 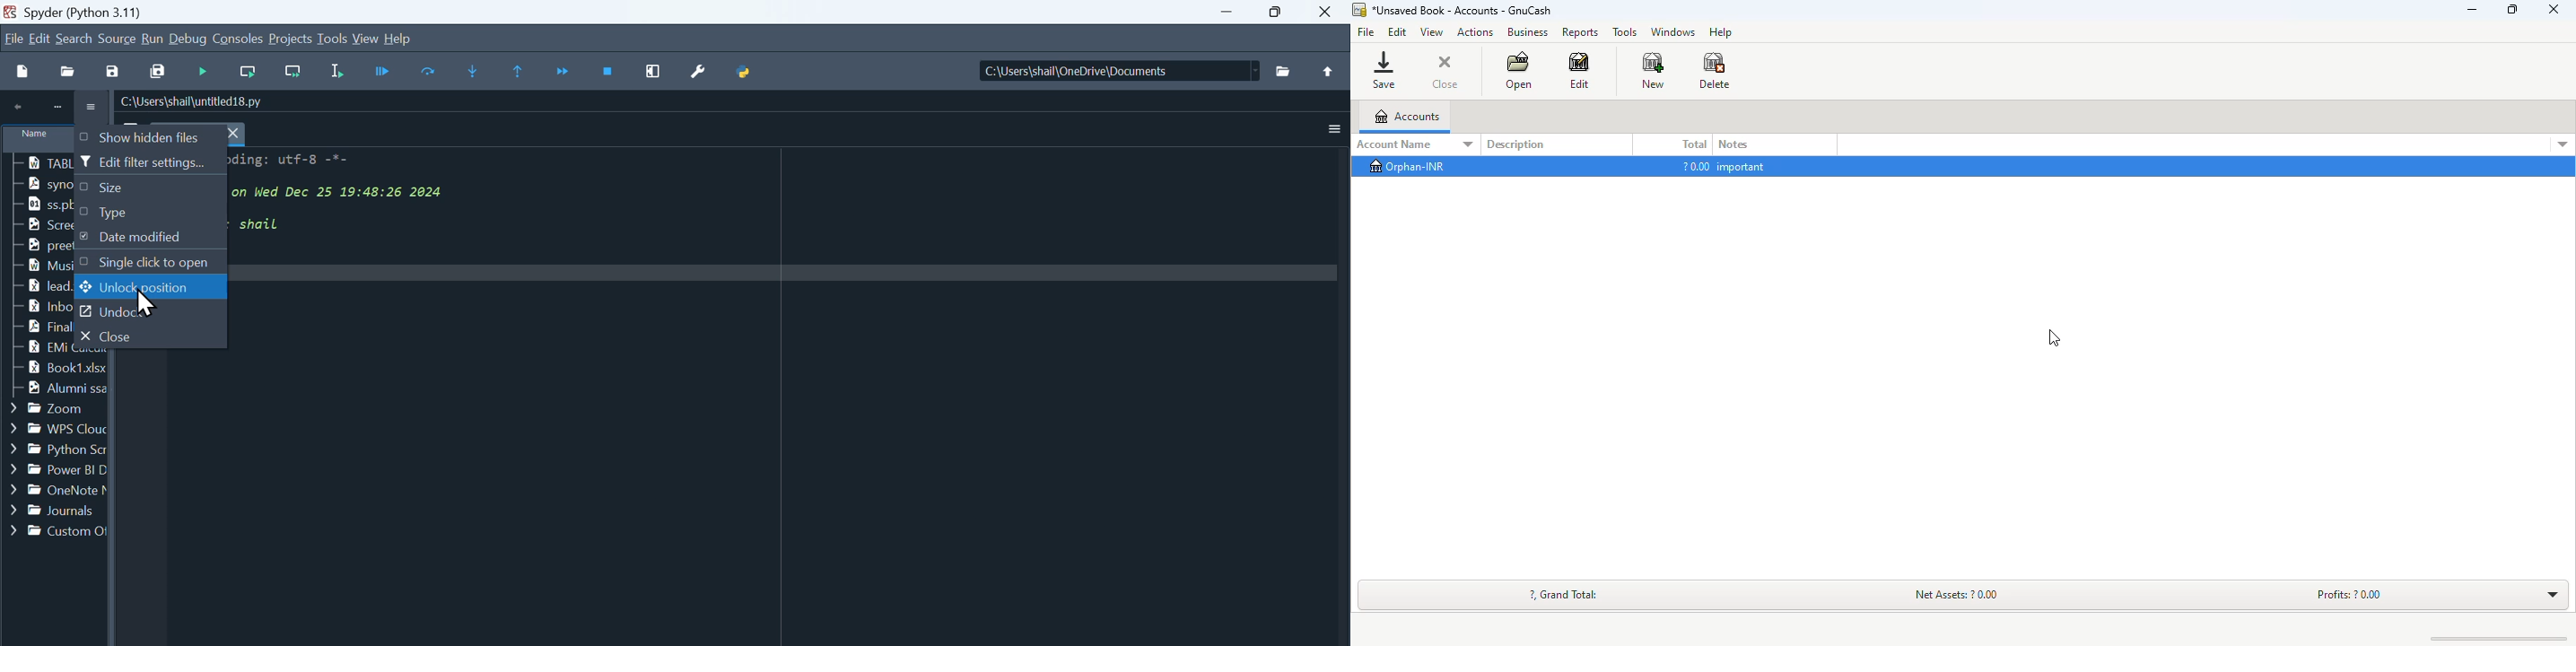 I want to click on More options, so click(x=1336, y=129).